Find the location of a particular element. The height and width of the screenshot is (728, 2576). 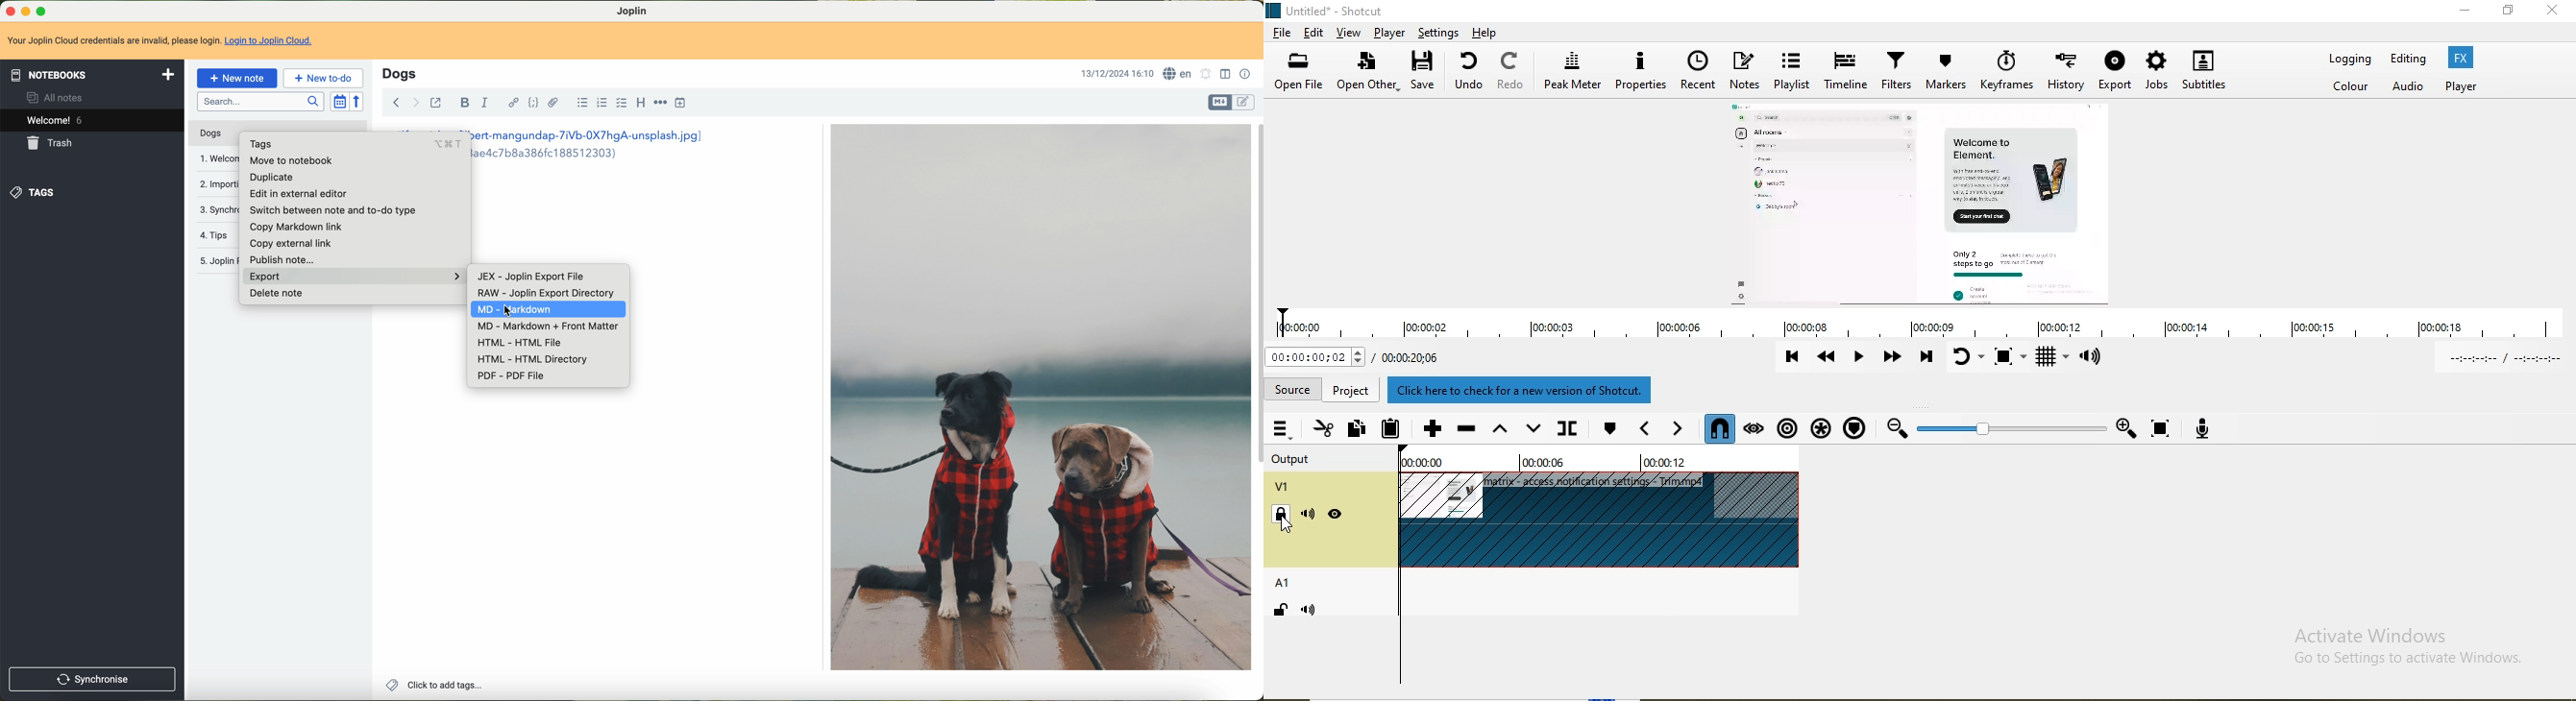

code is located at coordinates (534, 103).